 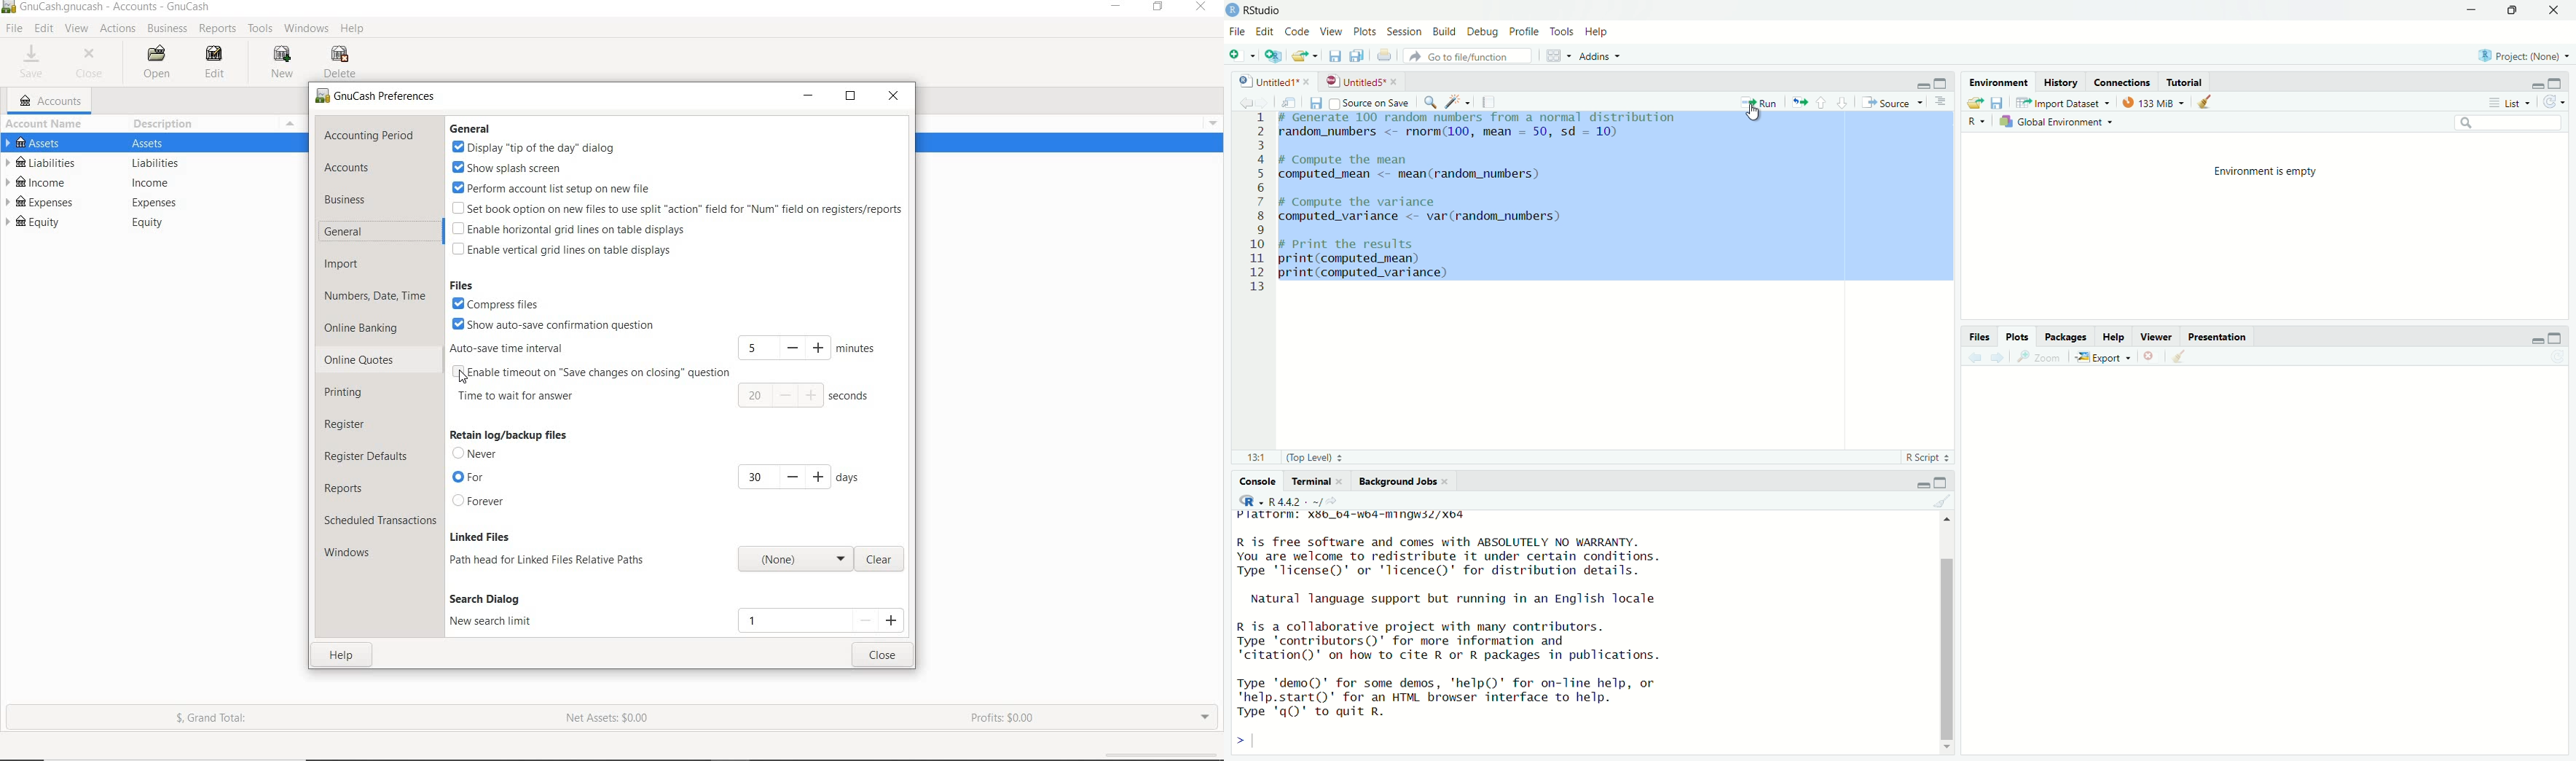 I want to click on build, so click(x=1445, y=32).